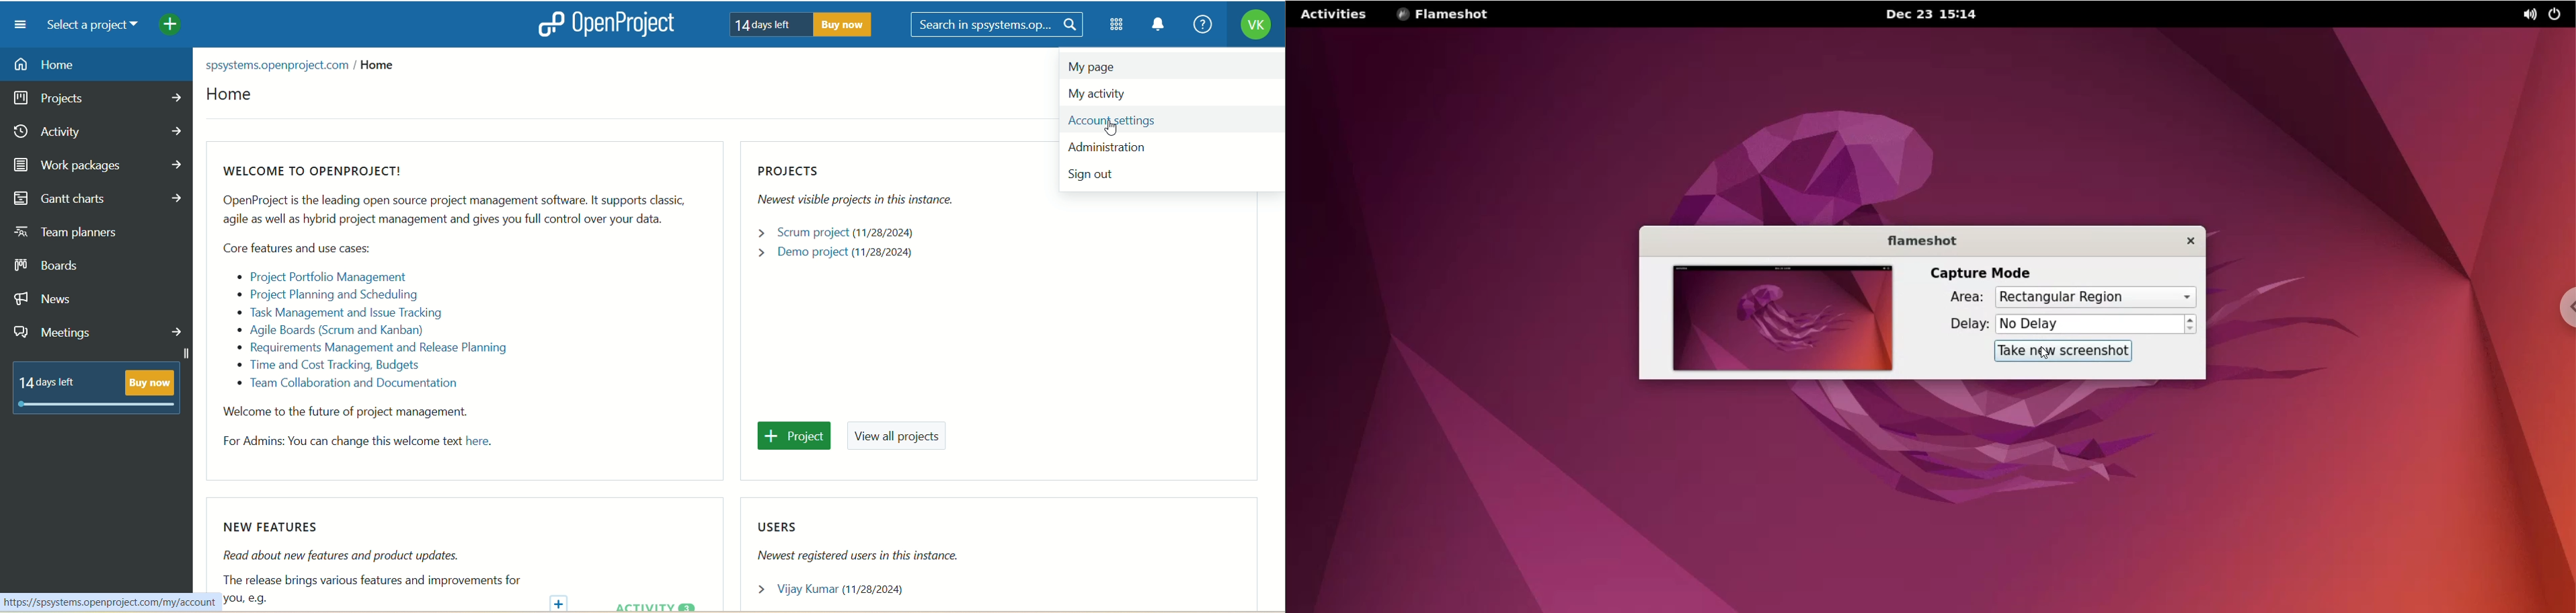 Image resolution: width=2576 pixels, height=616 pixels. I want to click on take new screenshot, so click(2065, 351).